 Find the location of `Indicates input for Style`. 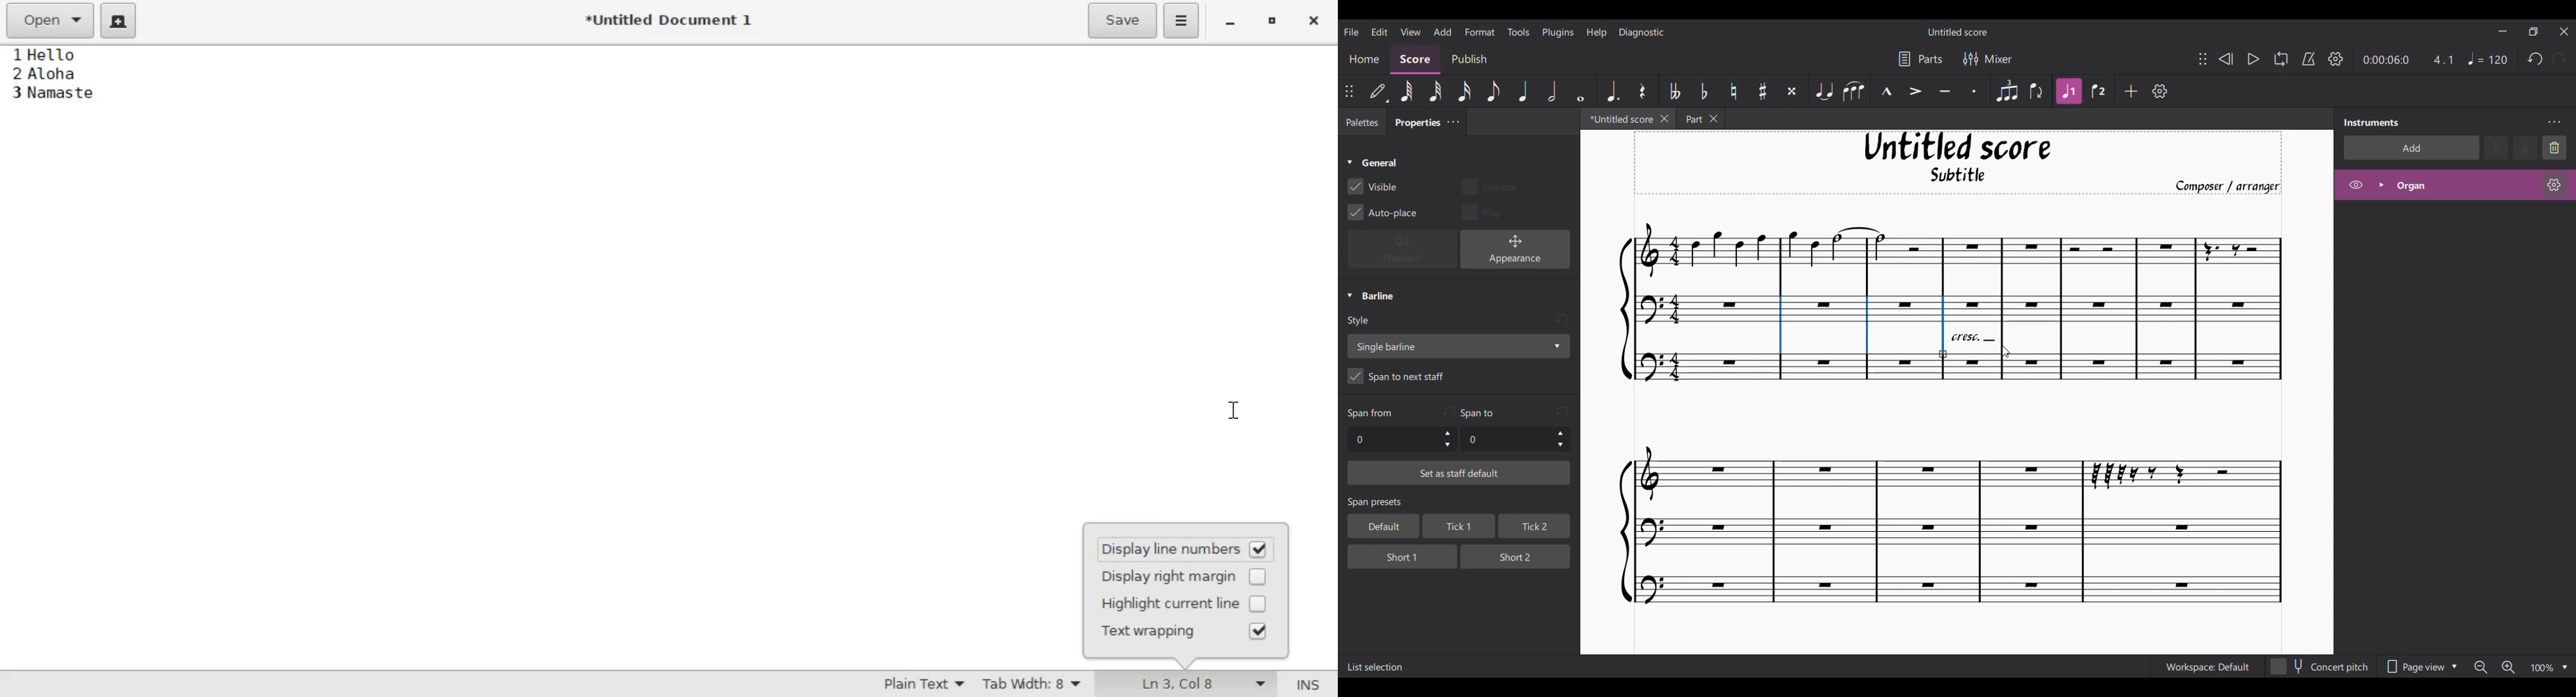

Indicates input for Style is located at coordinates (1361, 321).